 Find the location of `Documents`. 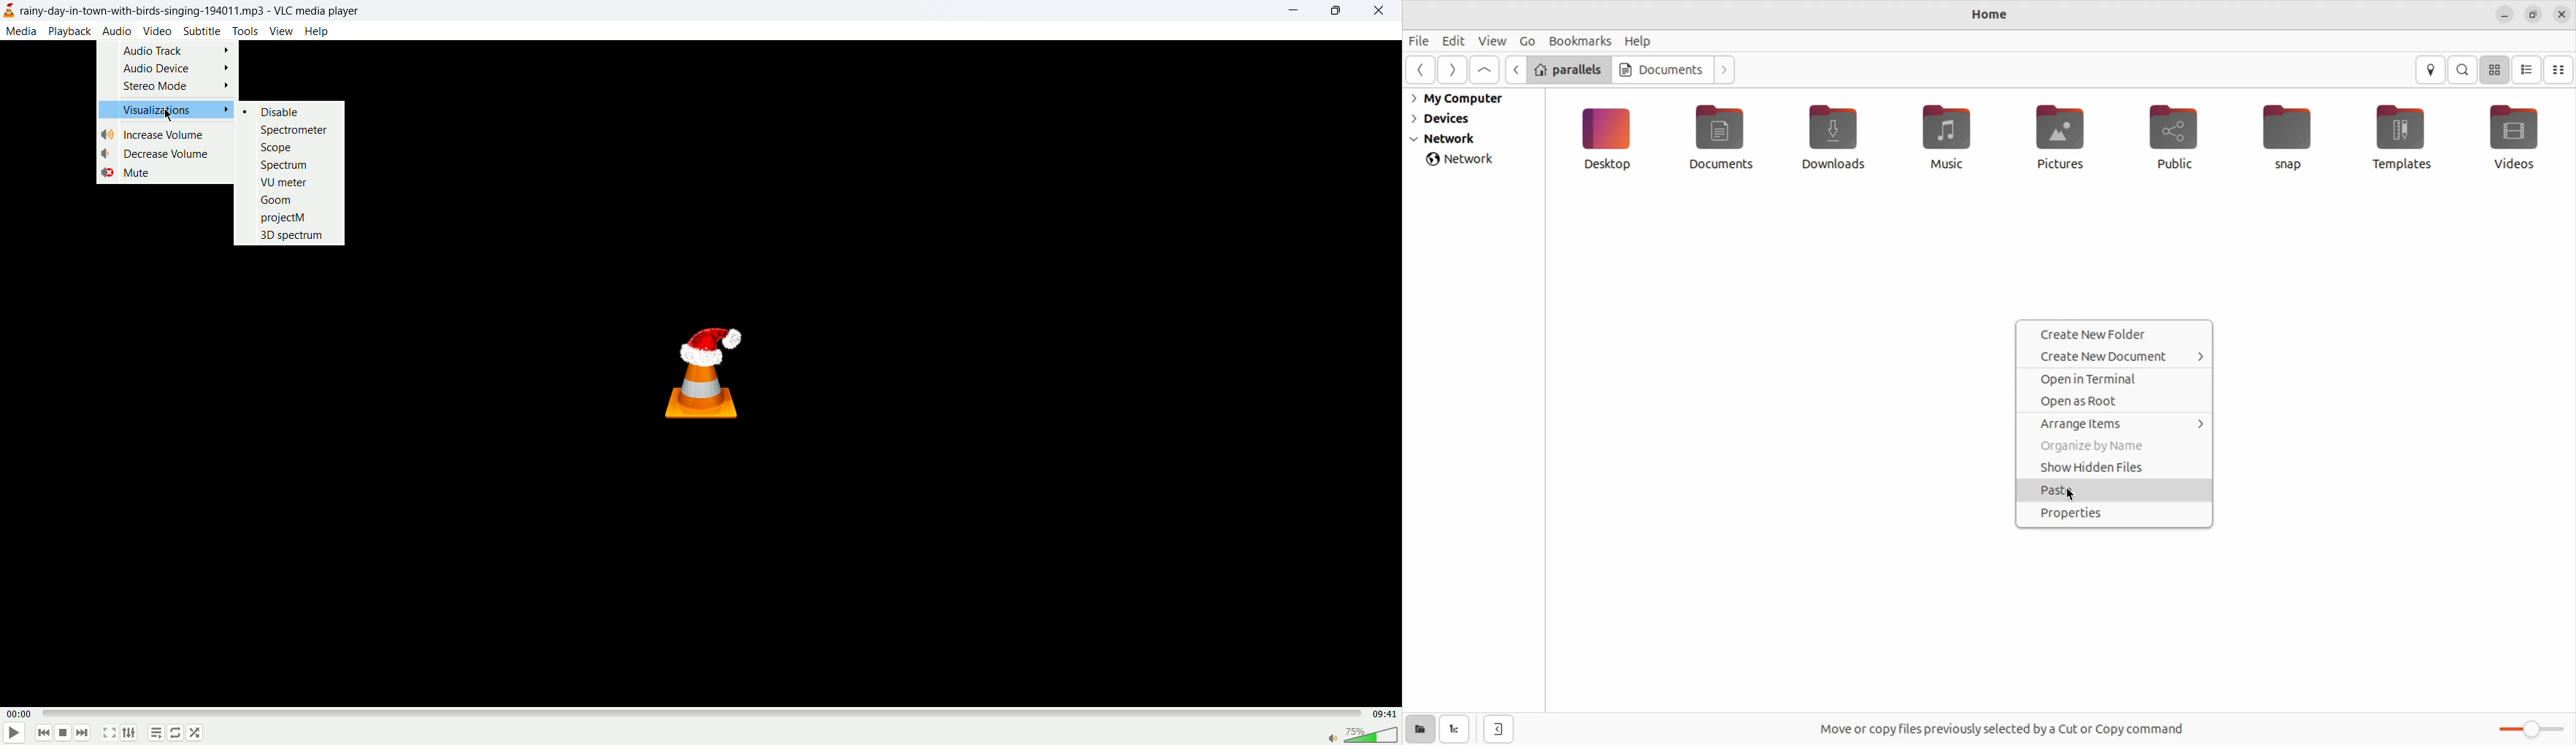

Documents is located at coordinates (1723, 141).